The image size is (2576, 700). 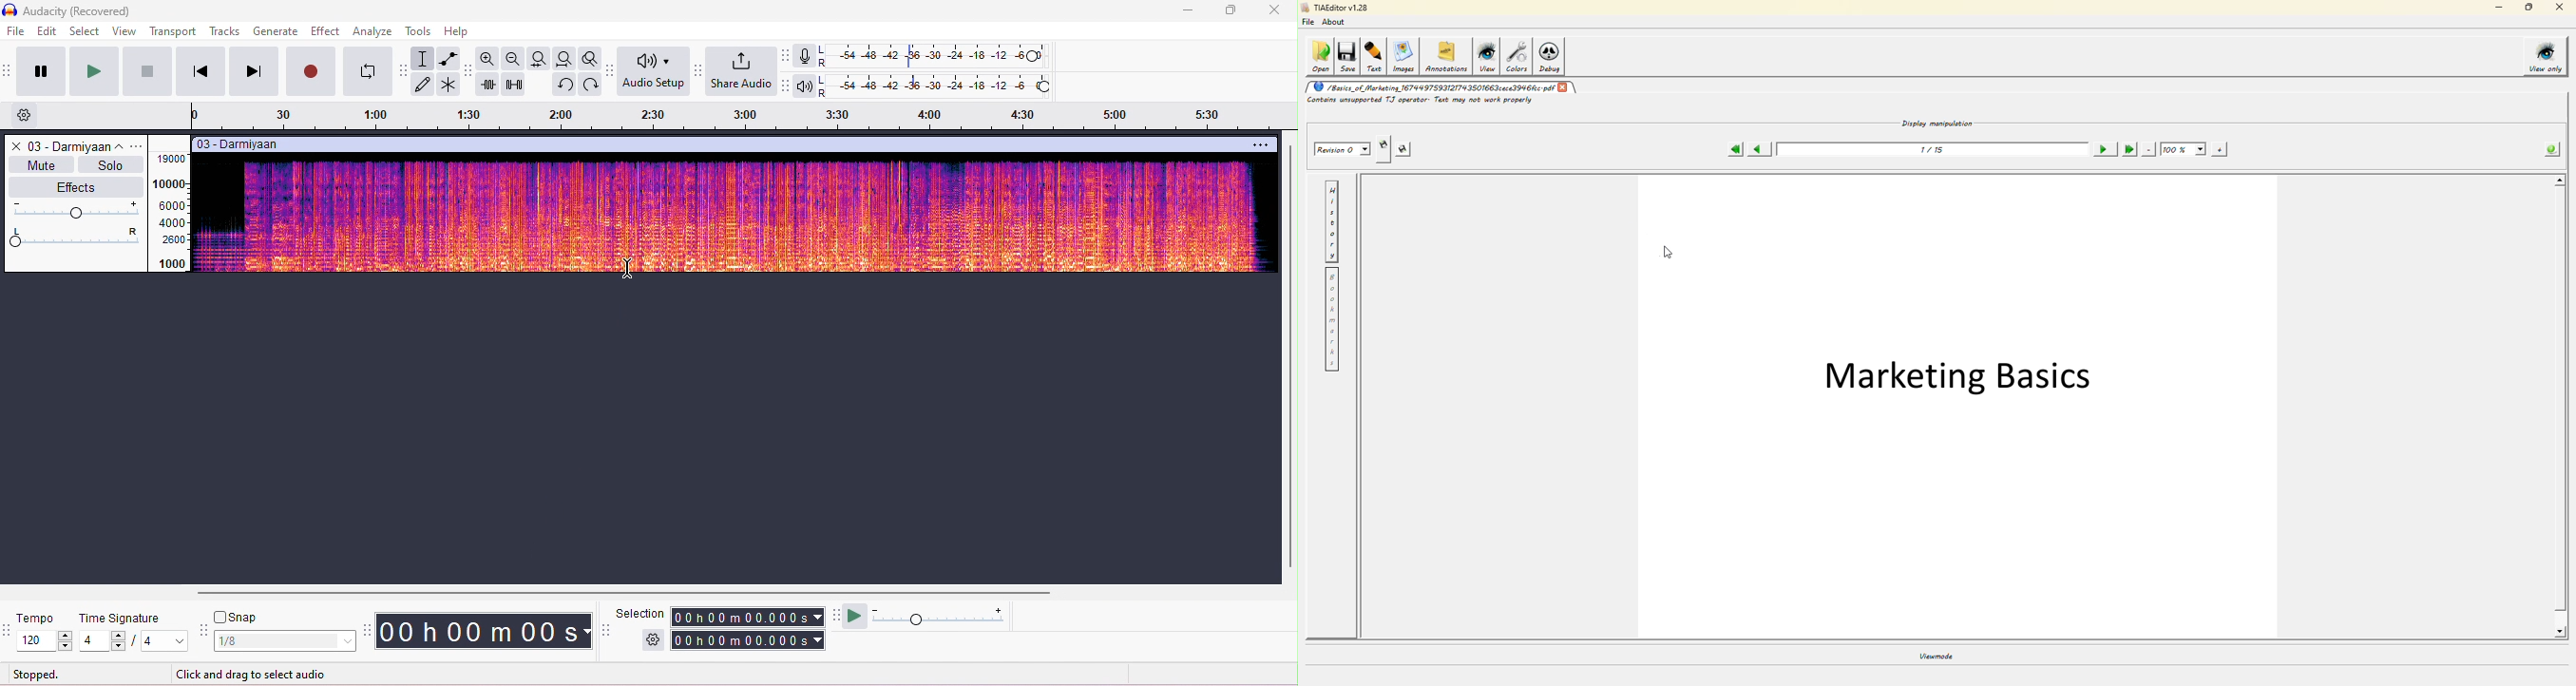 I want to click on share audio tool bar, so click(x=699, y=70).